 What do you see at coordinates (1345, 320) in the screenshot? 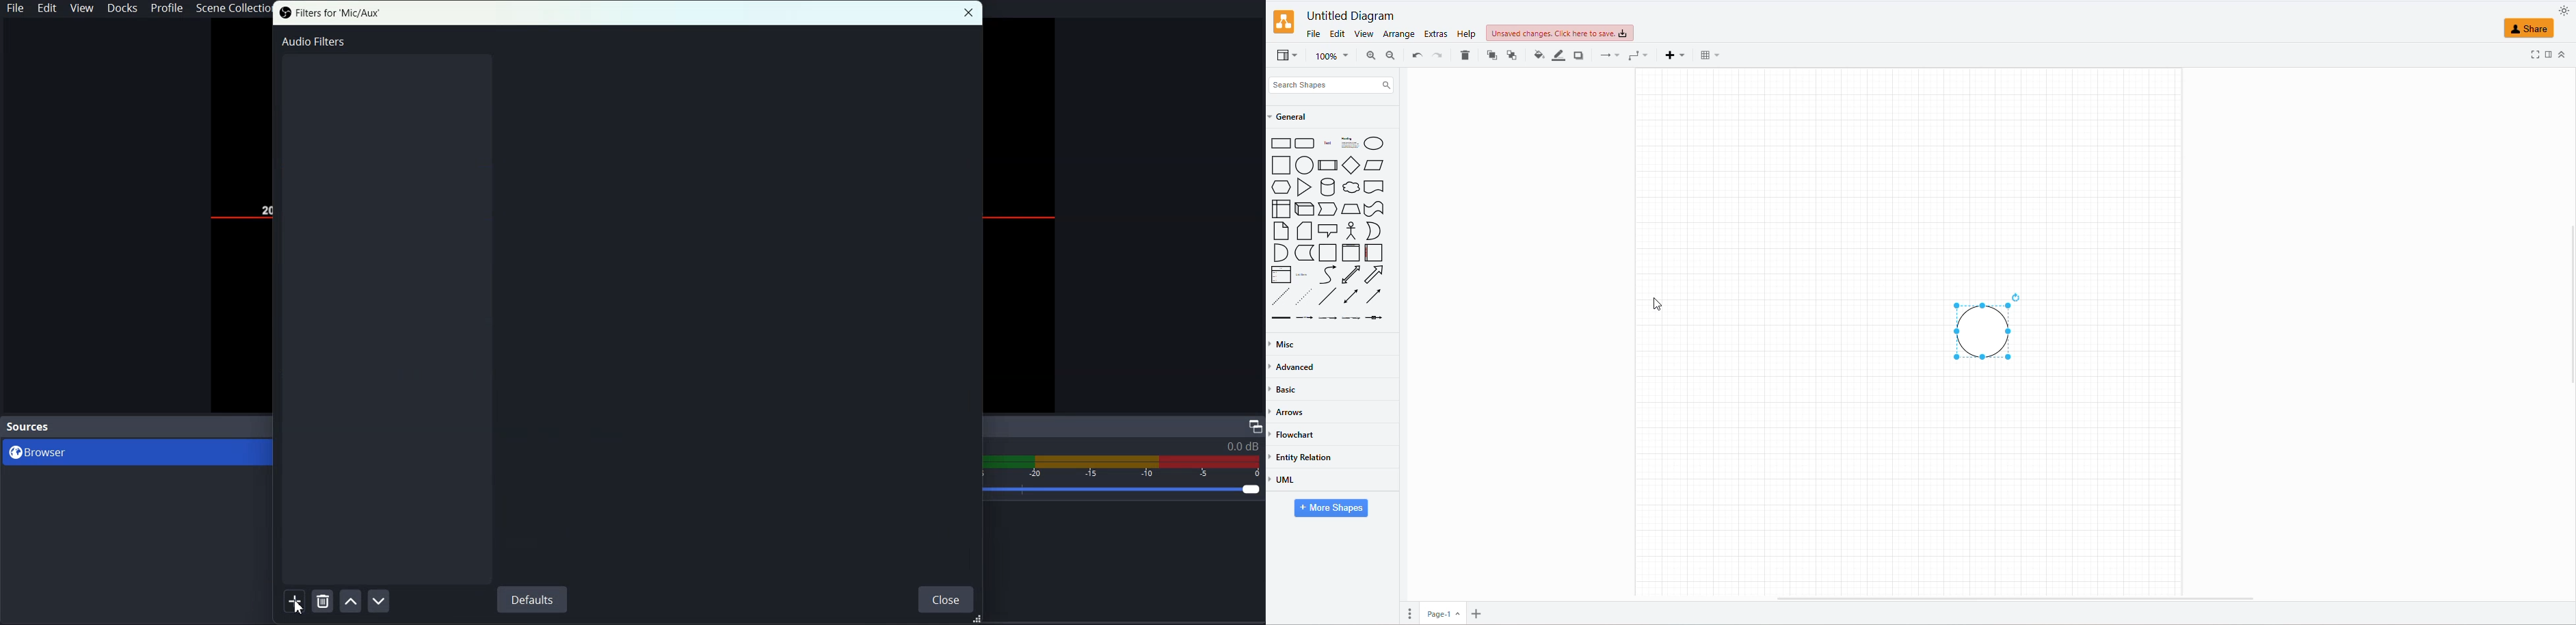
I see `arrow` at bounding box center [1345, 320].